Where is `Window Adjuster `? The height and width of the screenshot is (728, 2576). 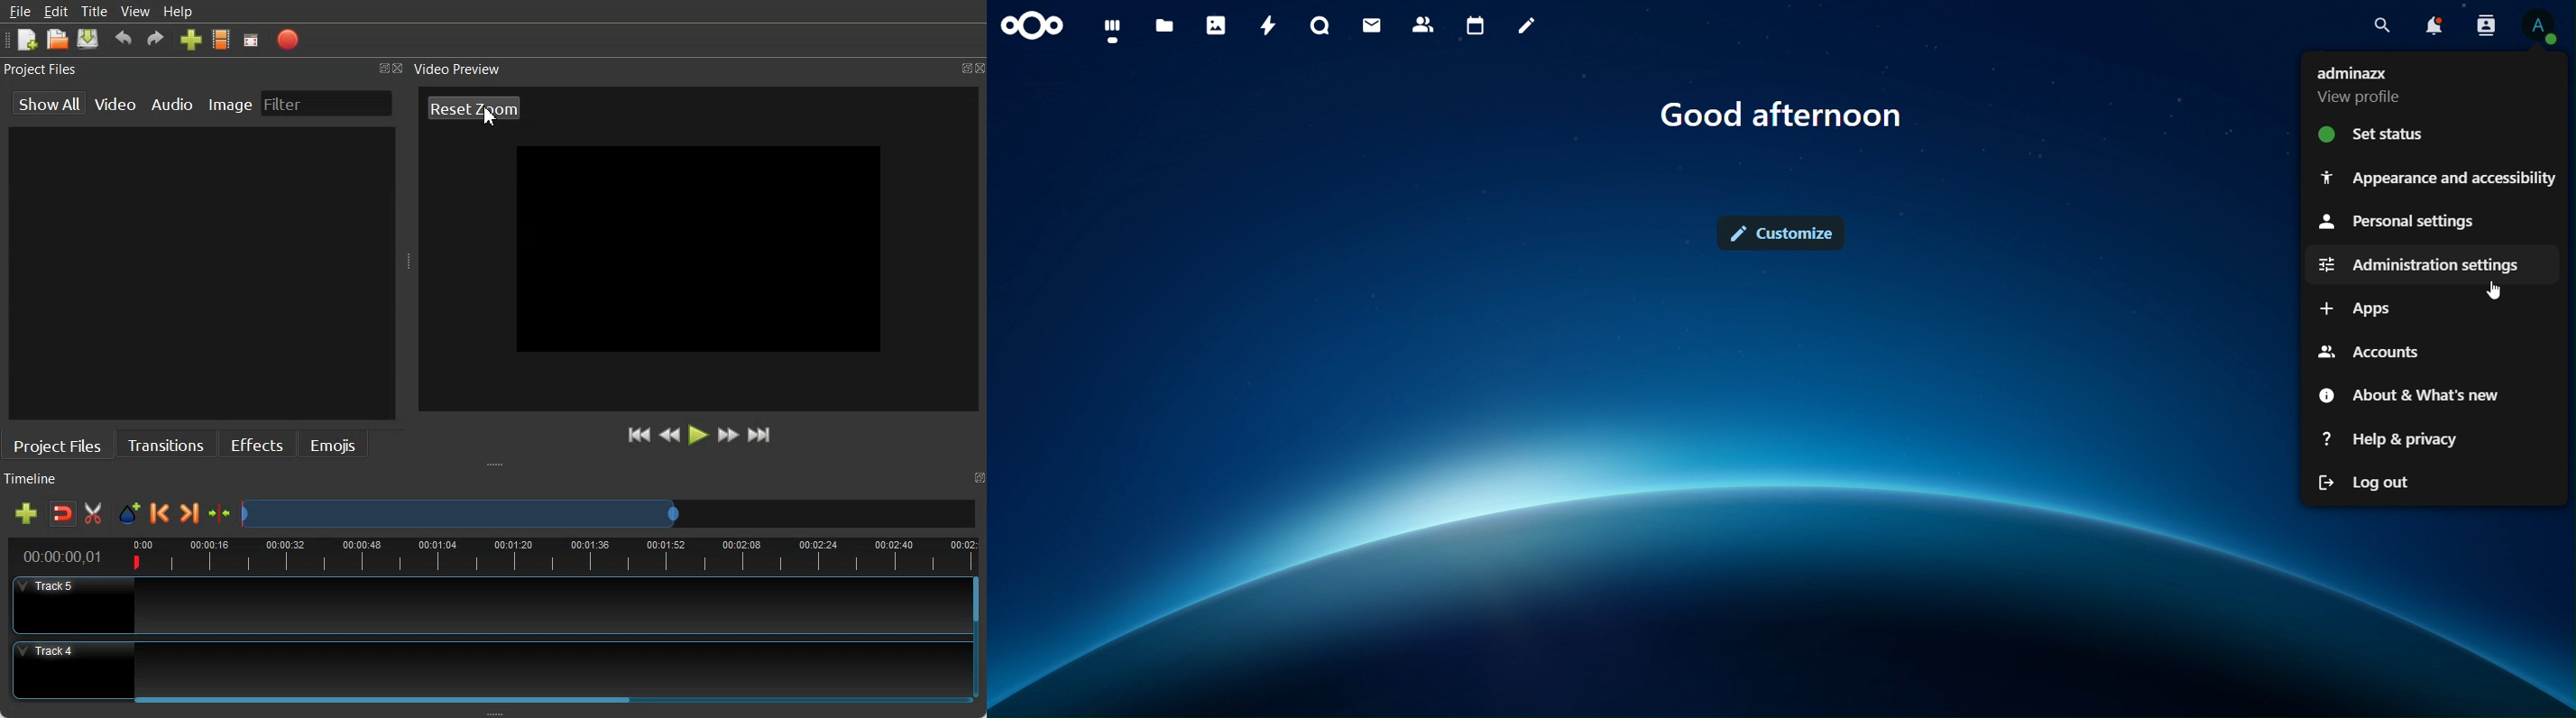 Window Adjuster  is located at coordinates (409, 262).